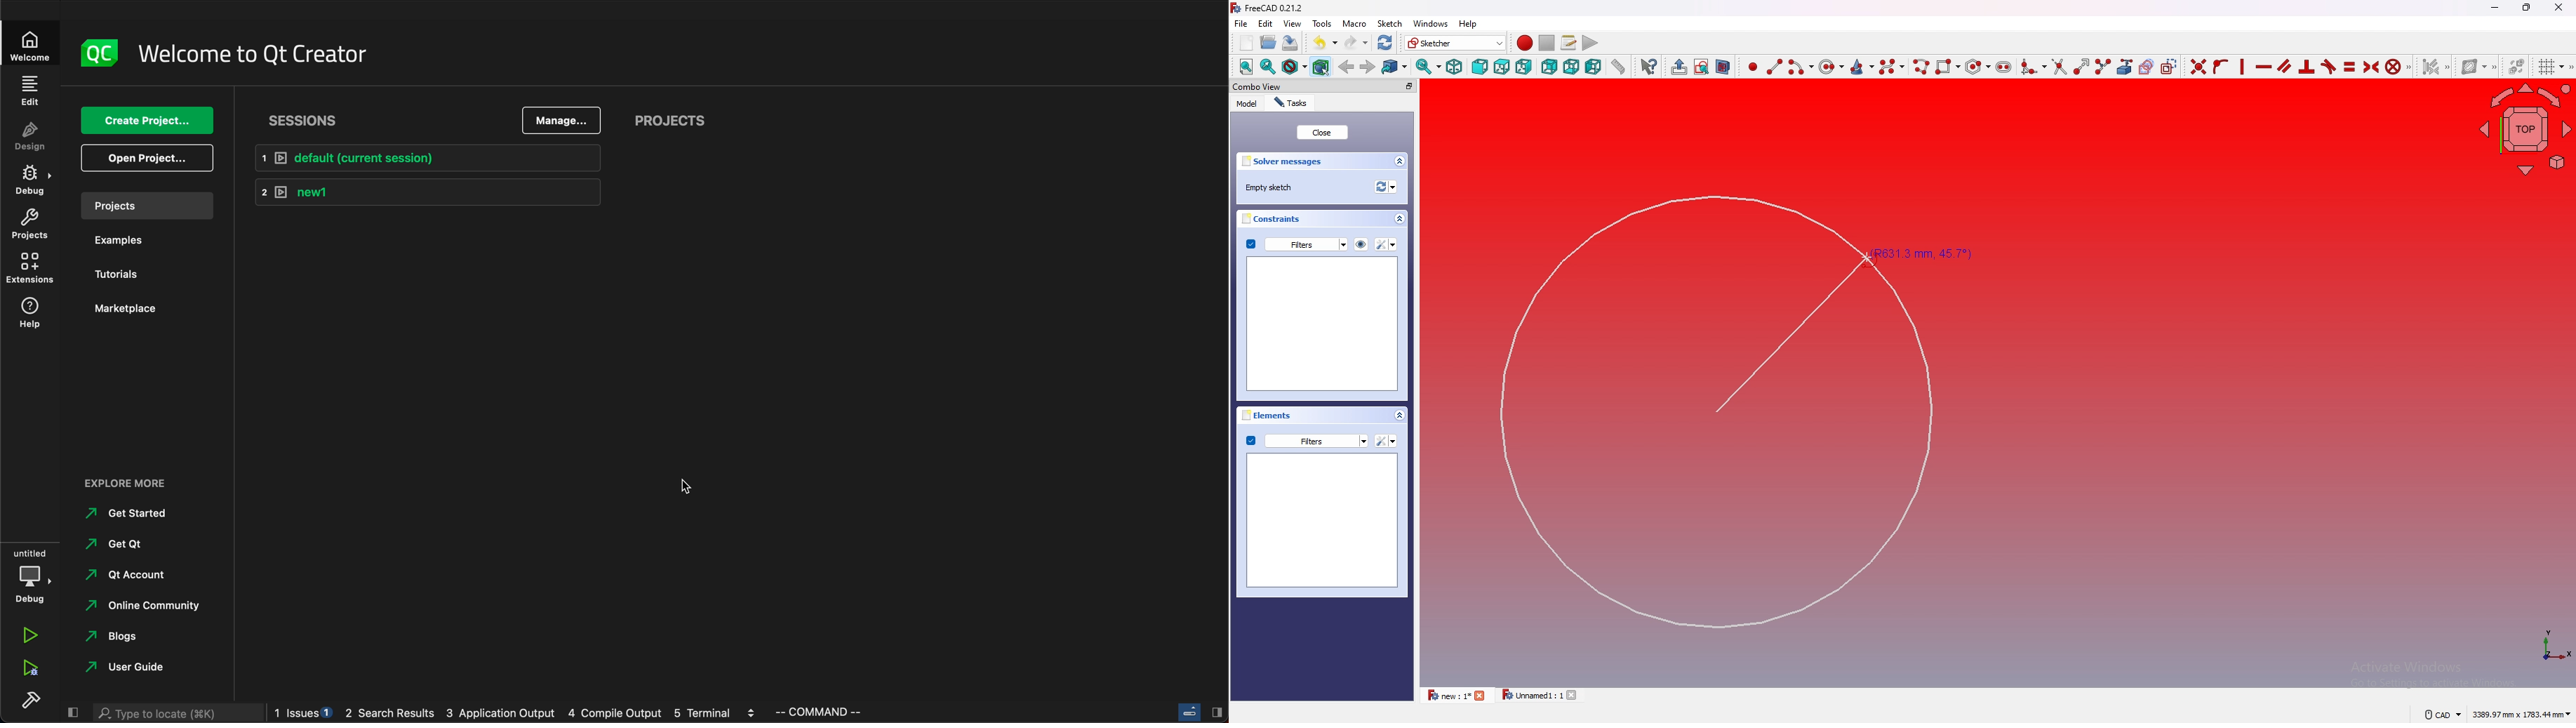 The height and width of the screenshot is (728, 2576). What do you see at coordinates (1726, 65) in the screenshot?
I see `view section` at bounding box center [1726, 65].